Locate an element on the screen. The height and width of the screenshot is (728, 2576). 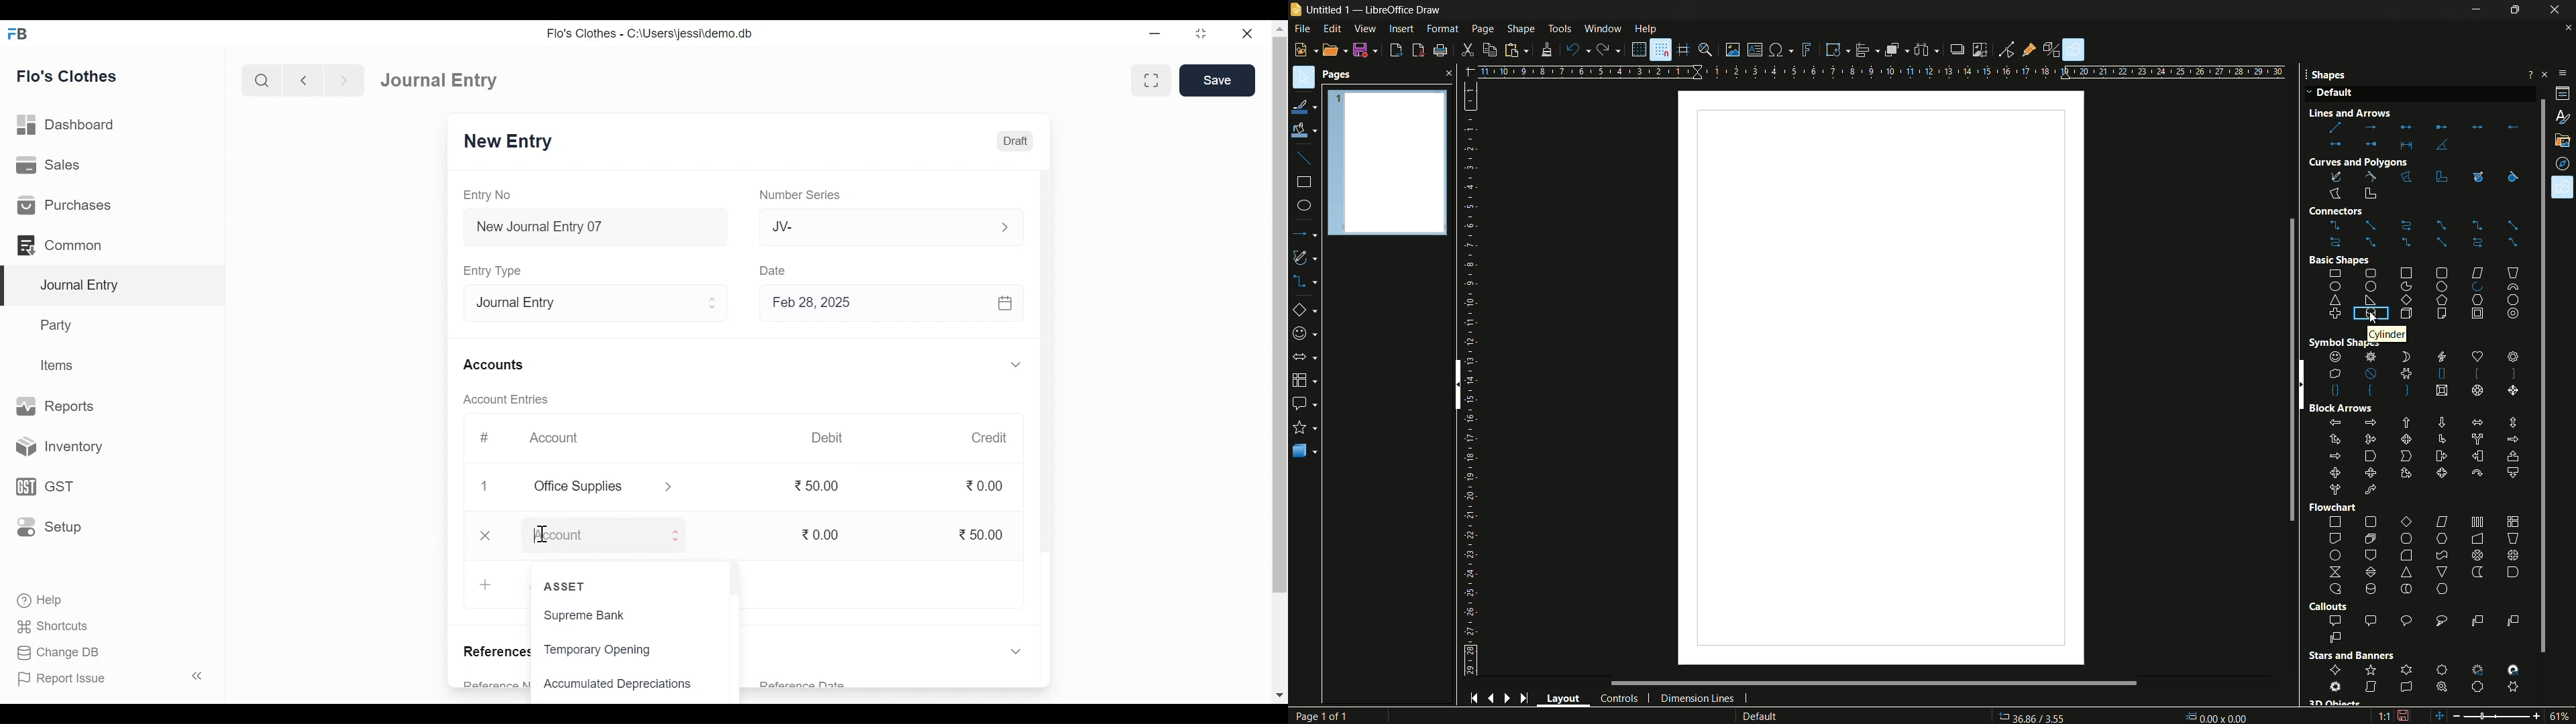
next page is located at coordinates (1507, 699).